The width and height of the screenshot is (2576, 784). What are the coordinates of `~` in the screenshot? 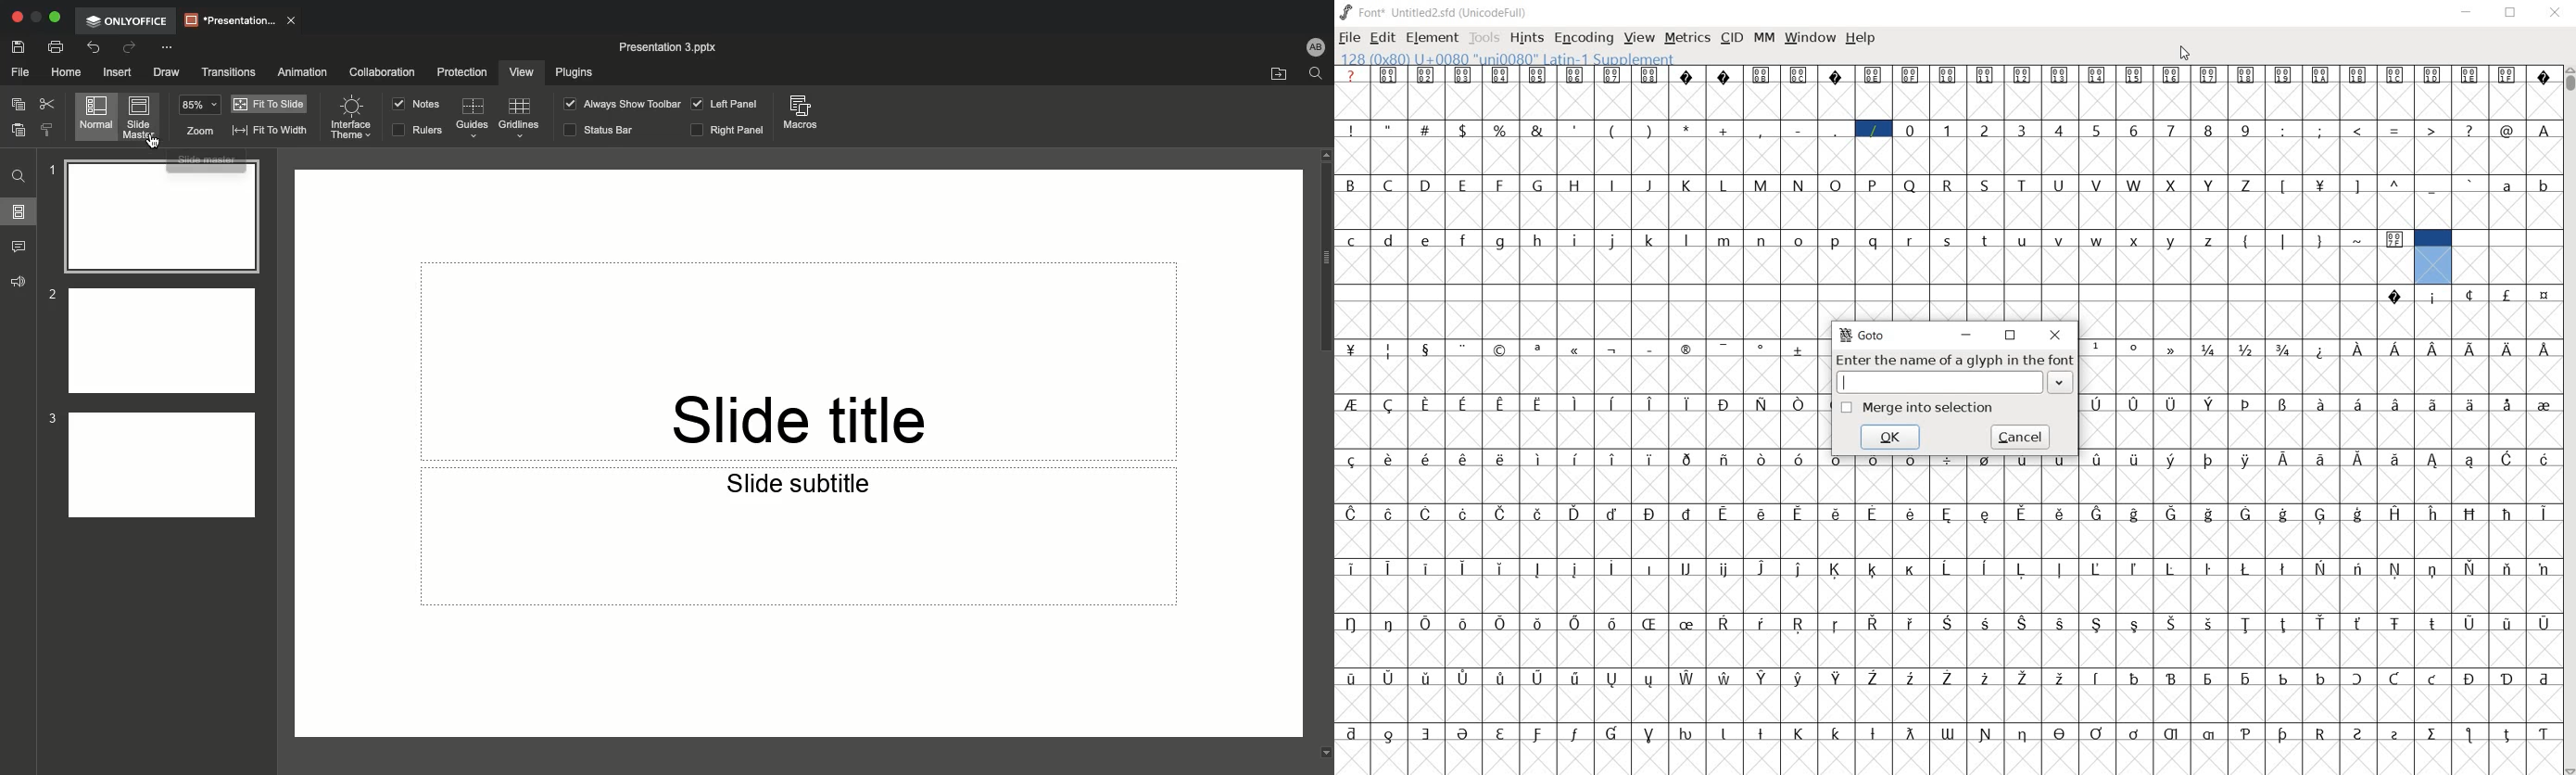 It's located at (2359, 238).